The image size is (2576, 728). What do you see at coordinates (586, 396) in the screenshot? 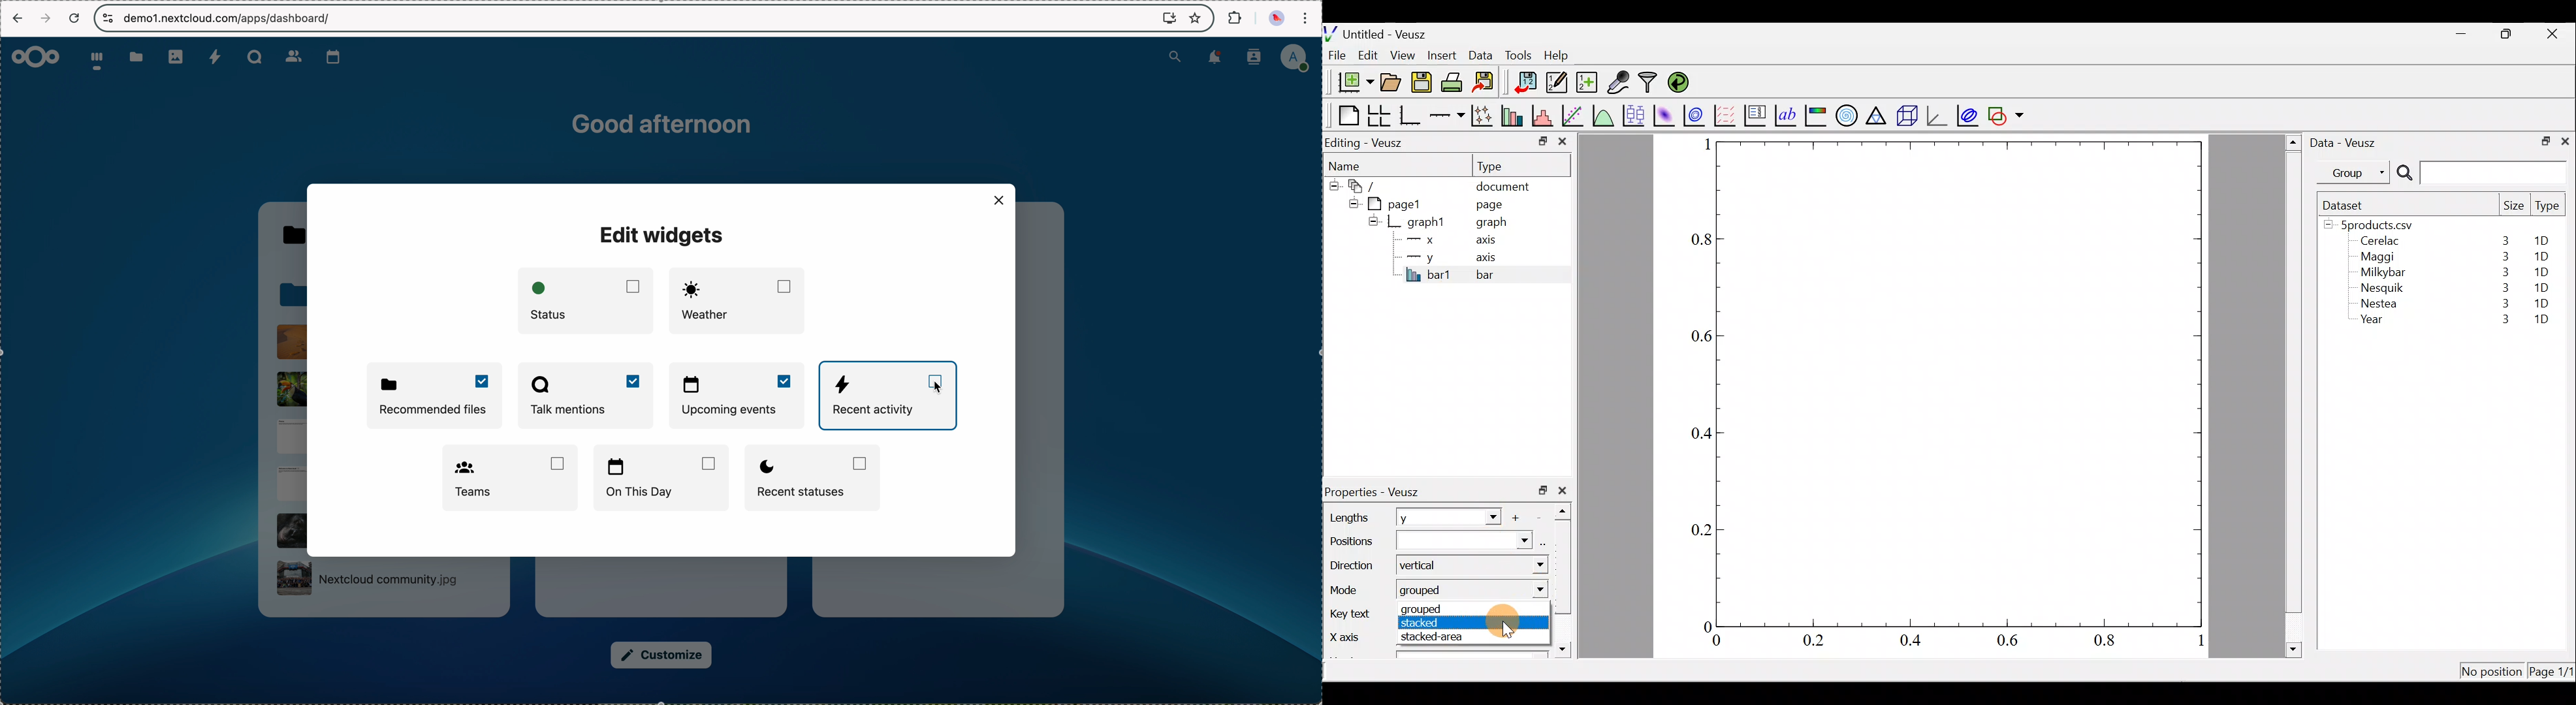
I see `enable Talk mentions` at bounding box center [586, 396].